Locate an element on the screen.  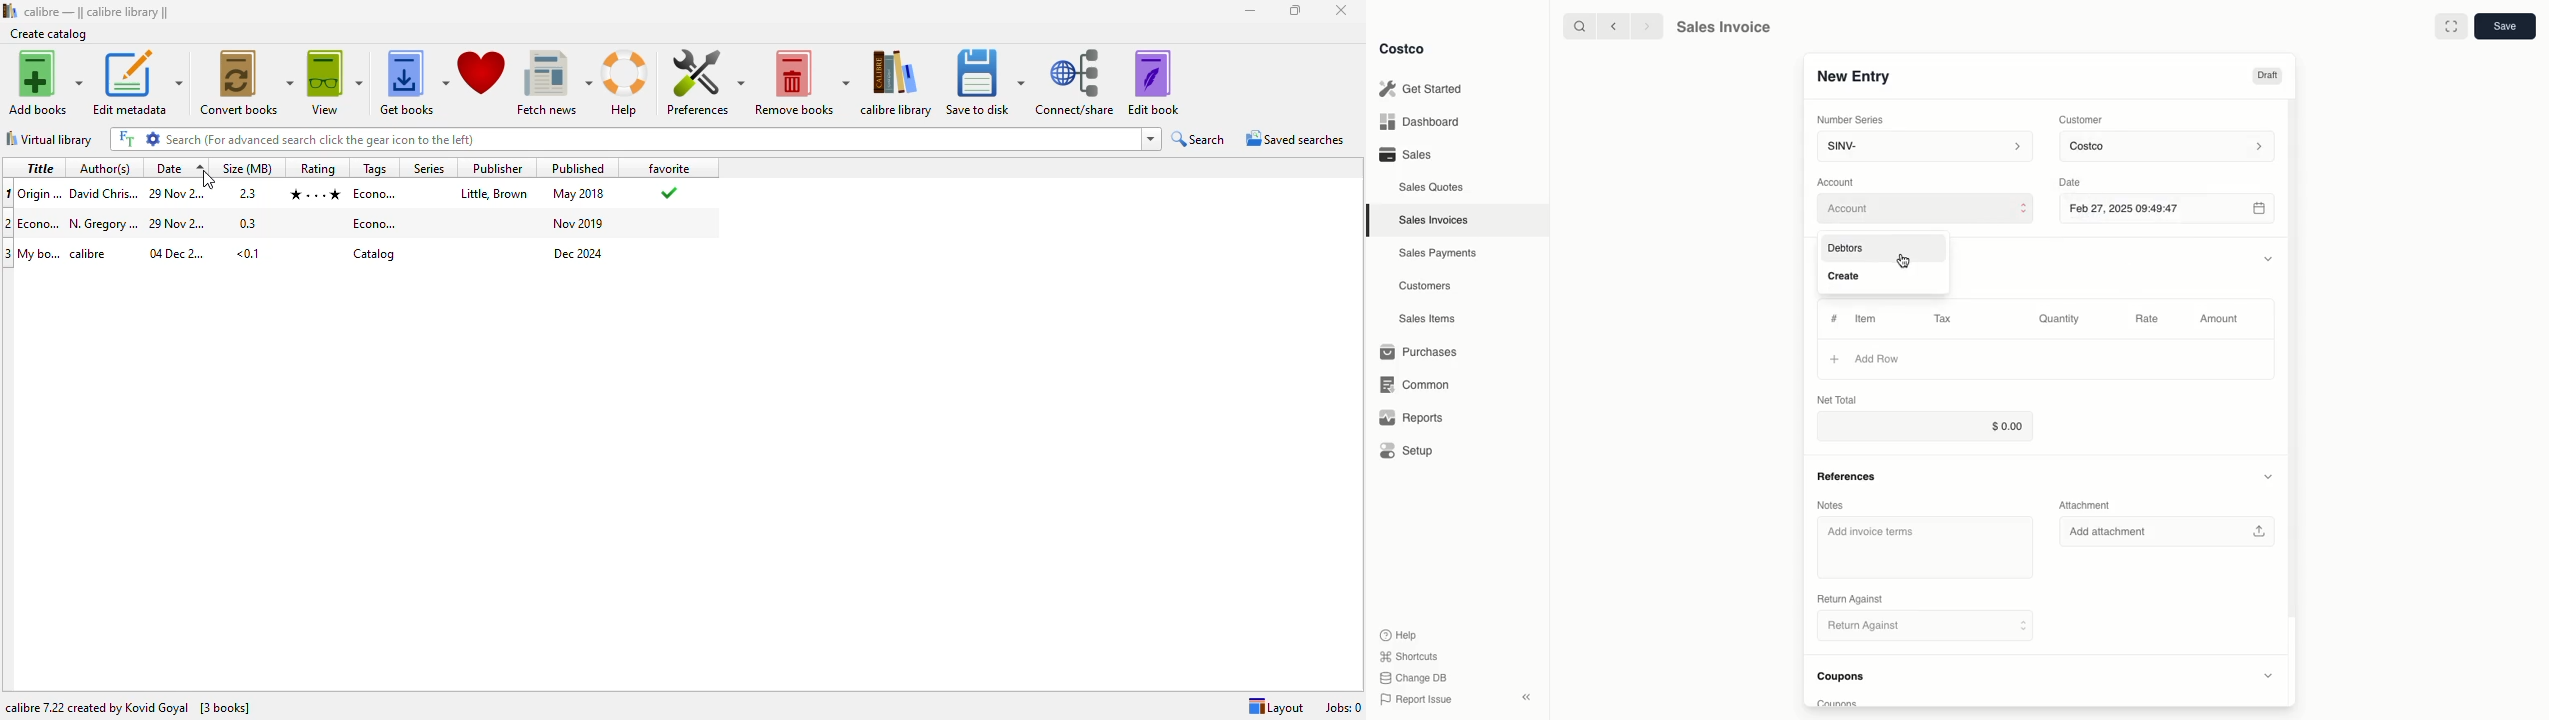
publisher is located at coordinates (494, 194).